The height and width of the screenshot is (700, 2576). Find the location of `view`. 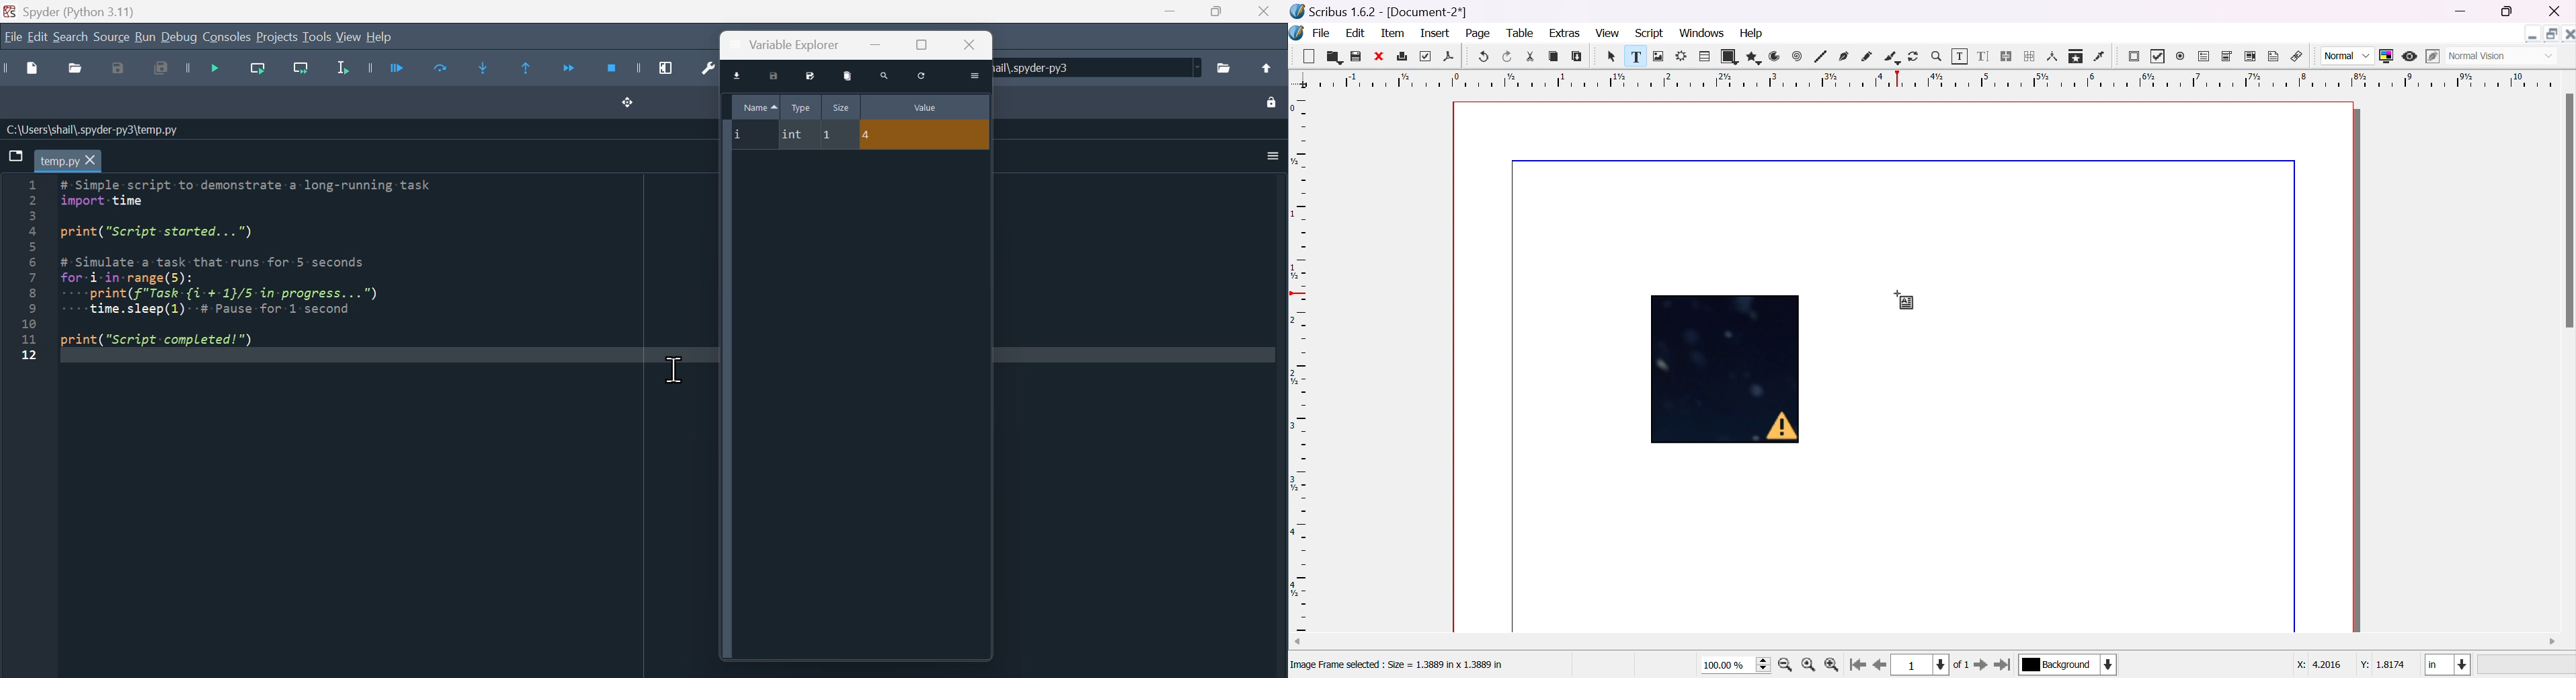

view is located at coordinates (349, 37).